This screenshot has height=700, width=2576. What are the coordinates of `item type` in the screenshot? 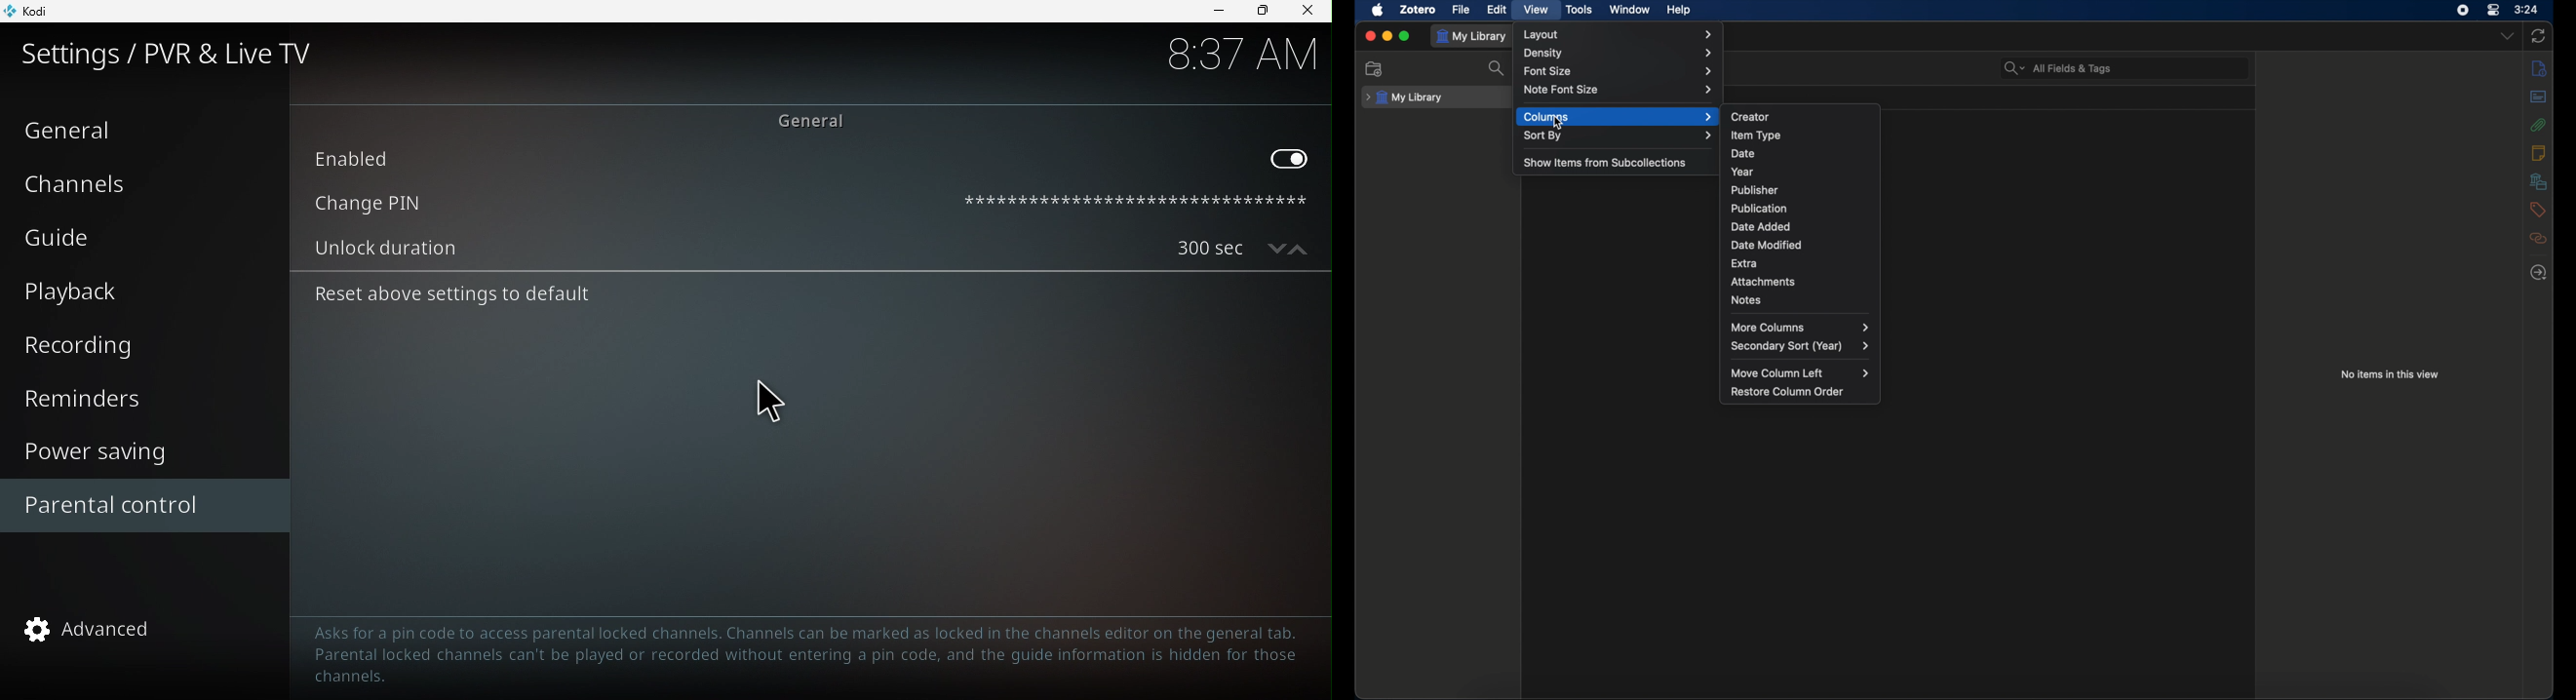 It's located at (1756, 135).